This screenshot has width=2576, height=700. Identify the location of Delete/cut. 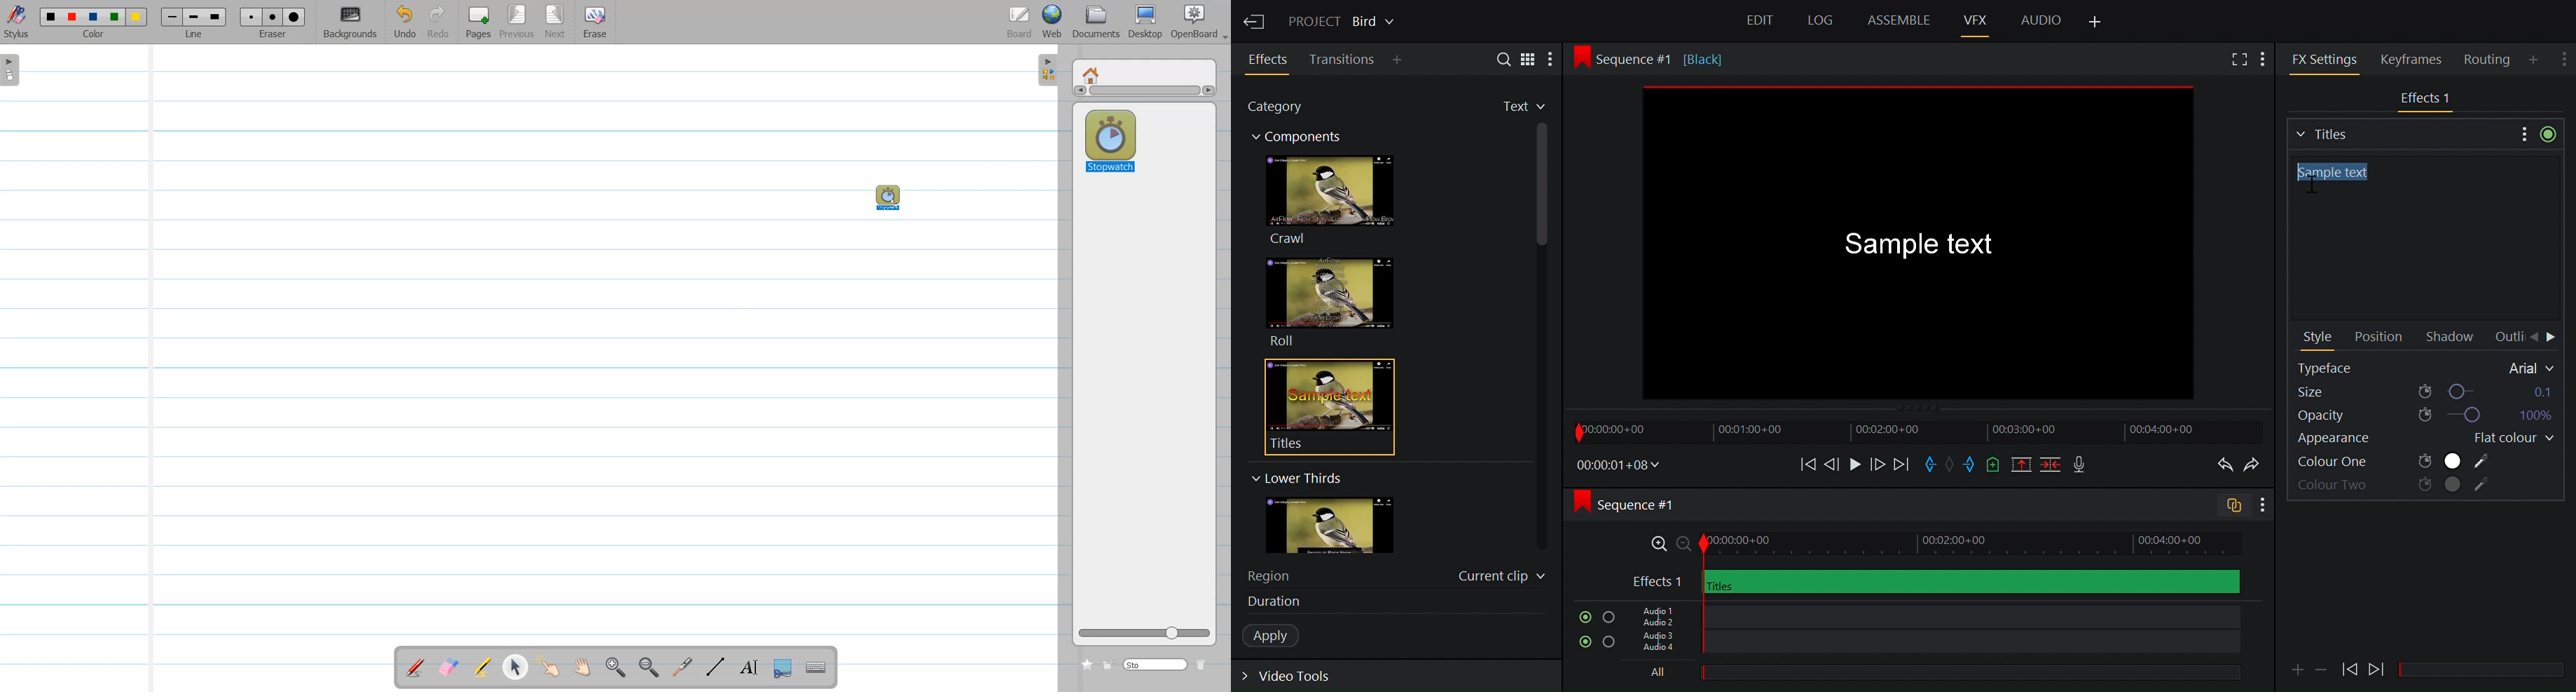
(2052, 466).